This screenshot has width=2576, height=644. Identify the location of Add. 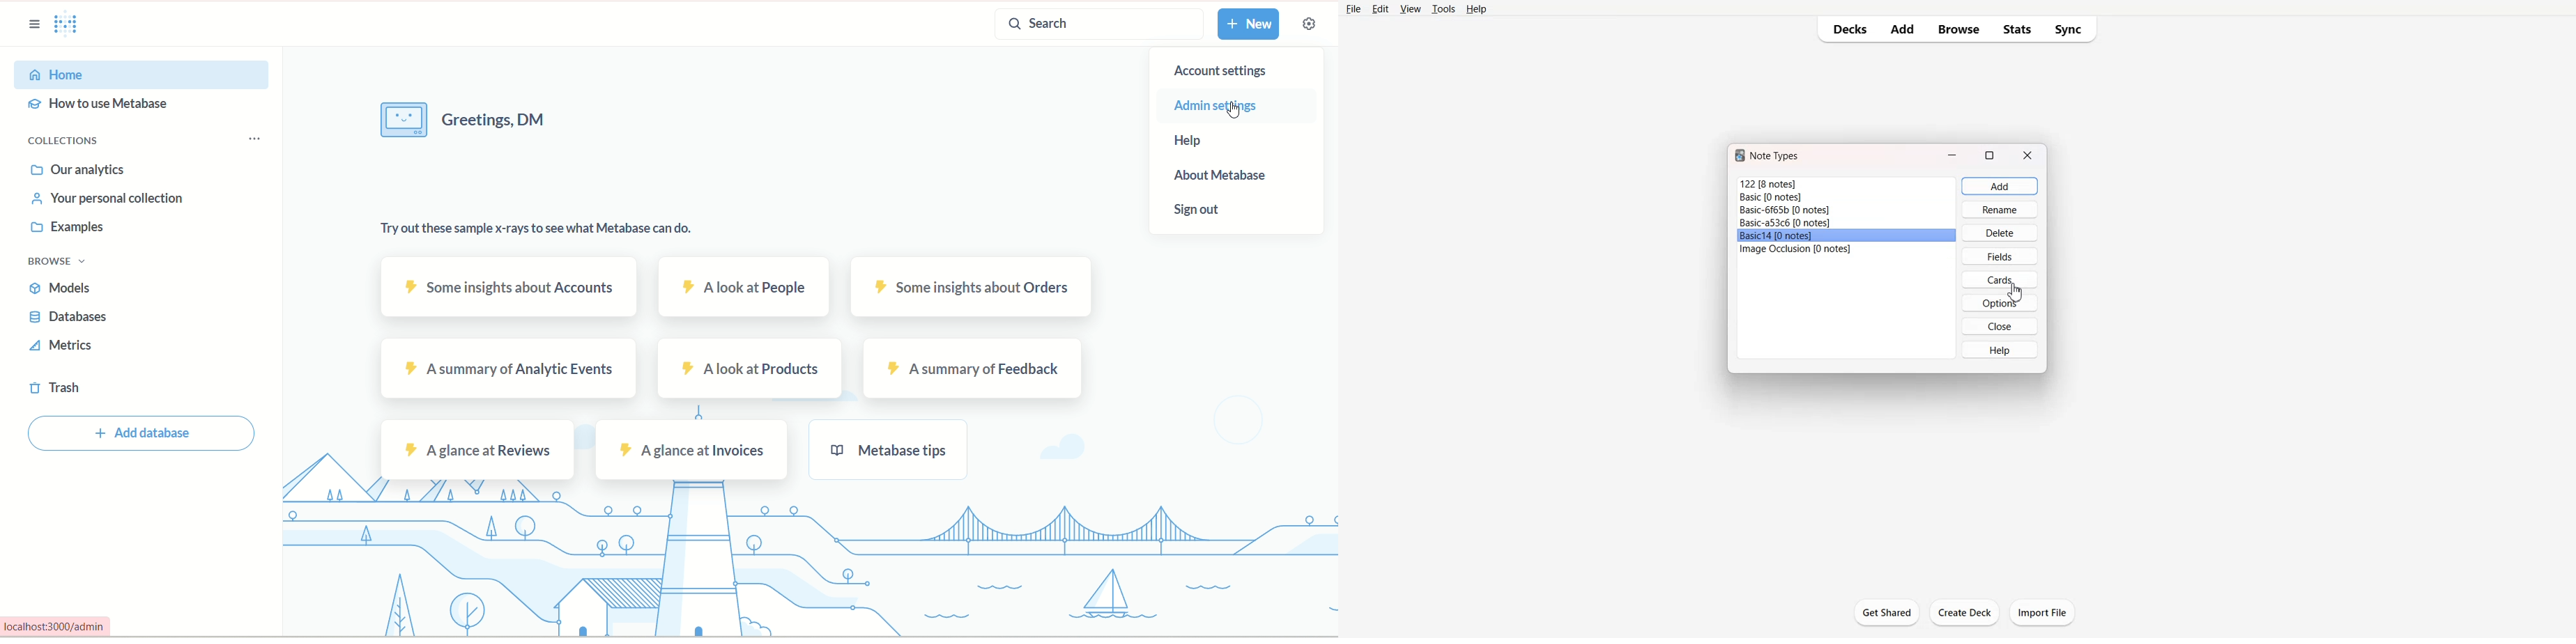
(1904, 30).